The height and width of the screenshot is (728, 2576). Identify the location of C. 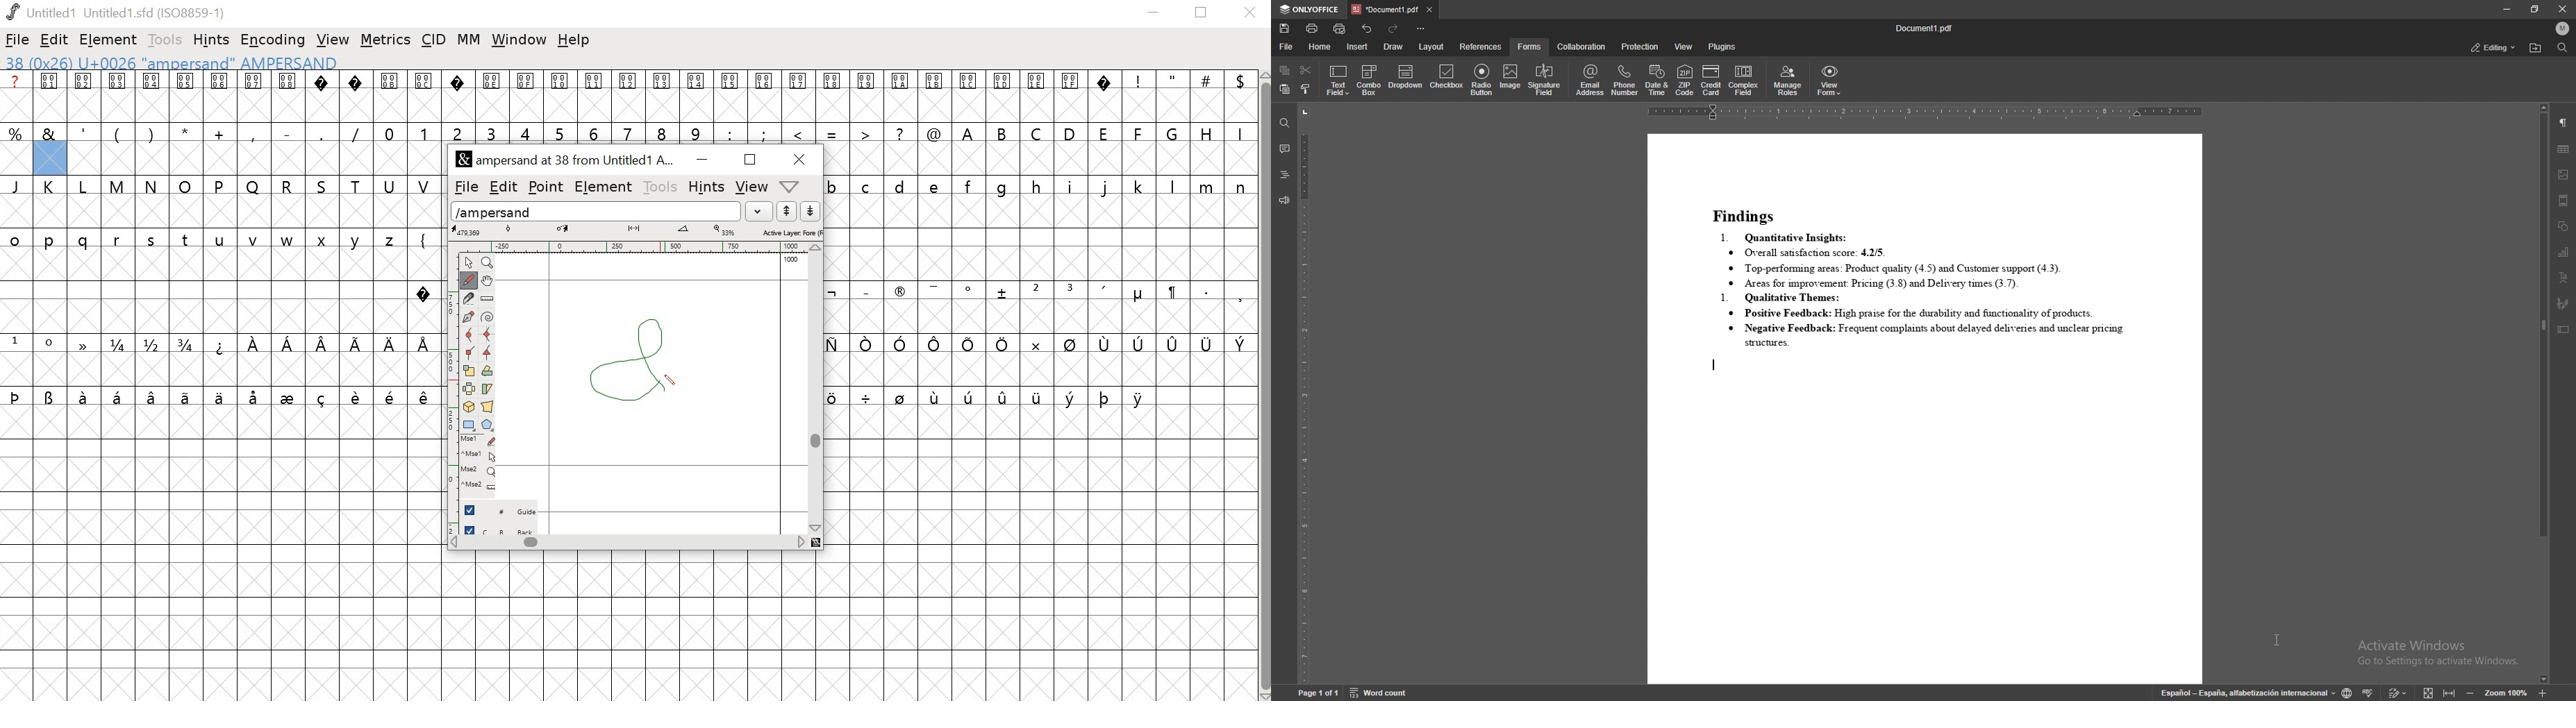
(1038, 133).